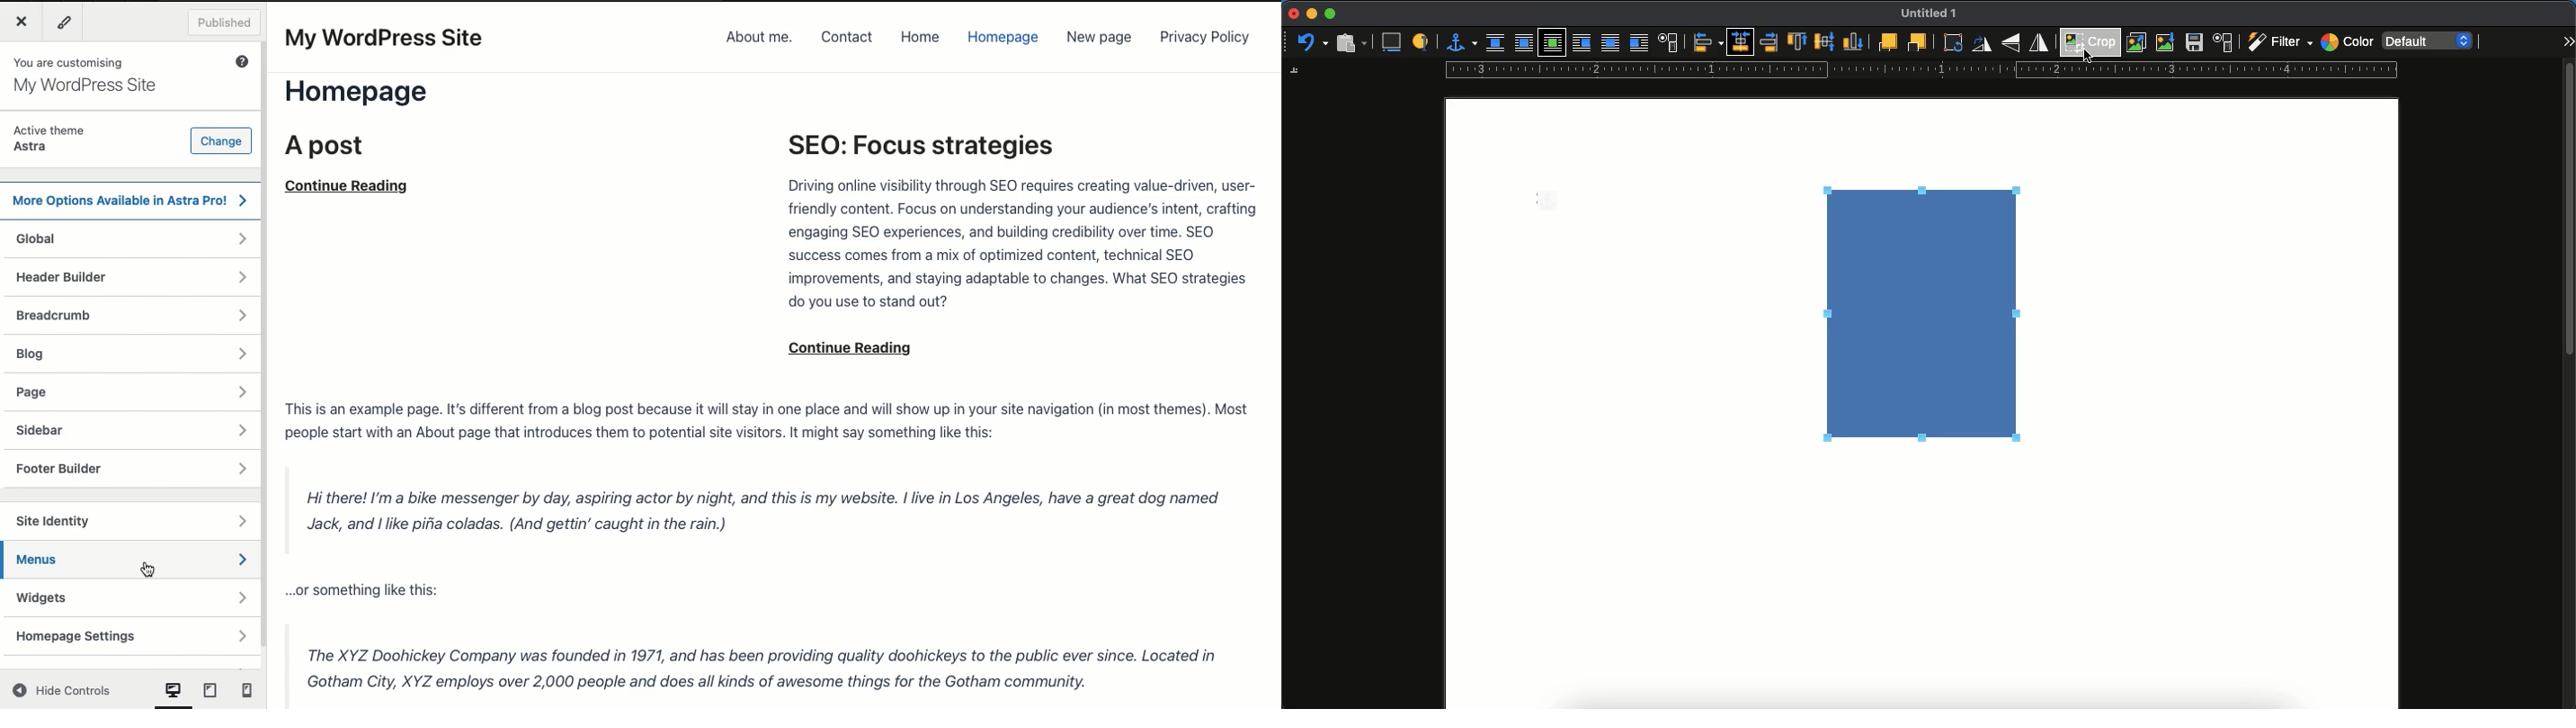  What do you see at coordinates (1925, 14) in the screenshot?
I see `untitled` at bounding box center [1925, 14].